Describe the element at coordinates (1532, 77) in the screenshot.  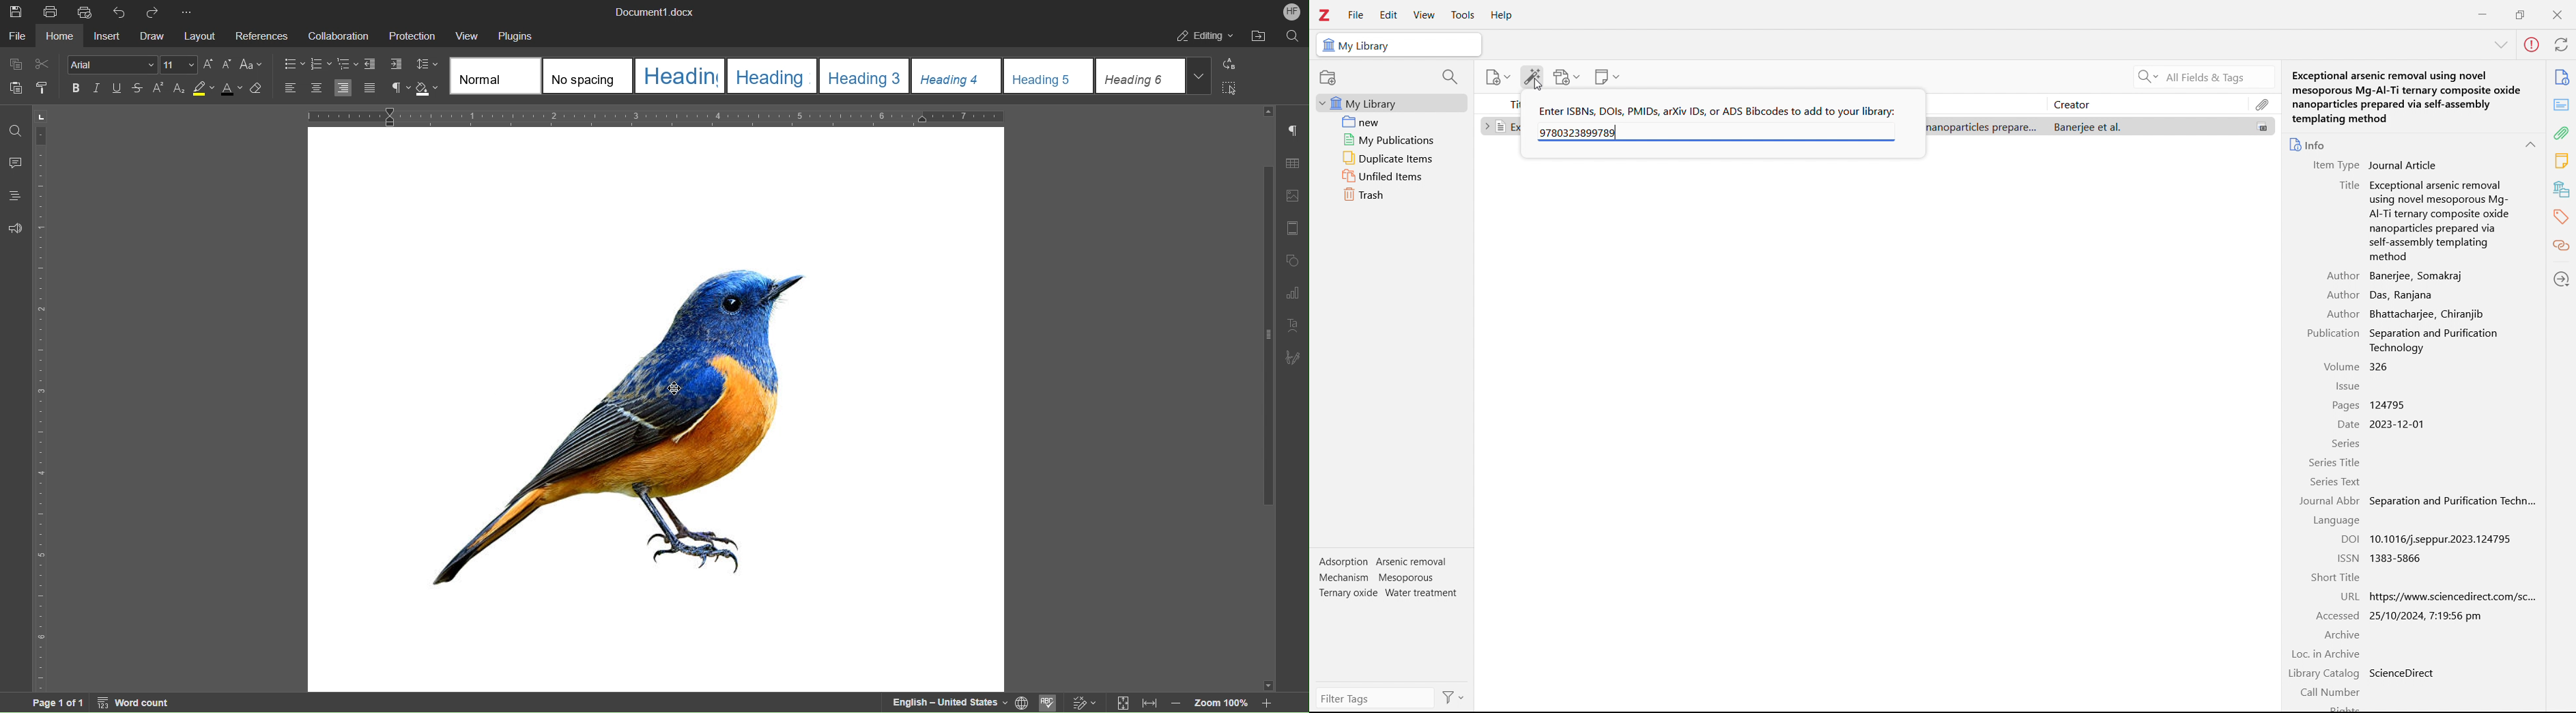
I see `add items by identifiers` at that location.